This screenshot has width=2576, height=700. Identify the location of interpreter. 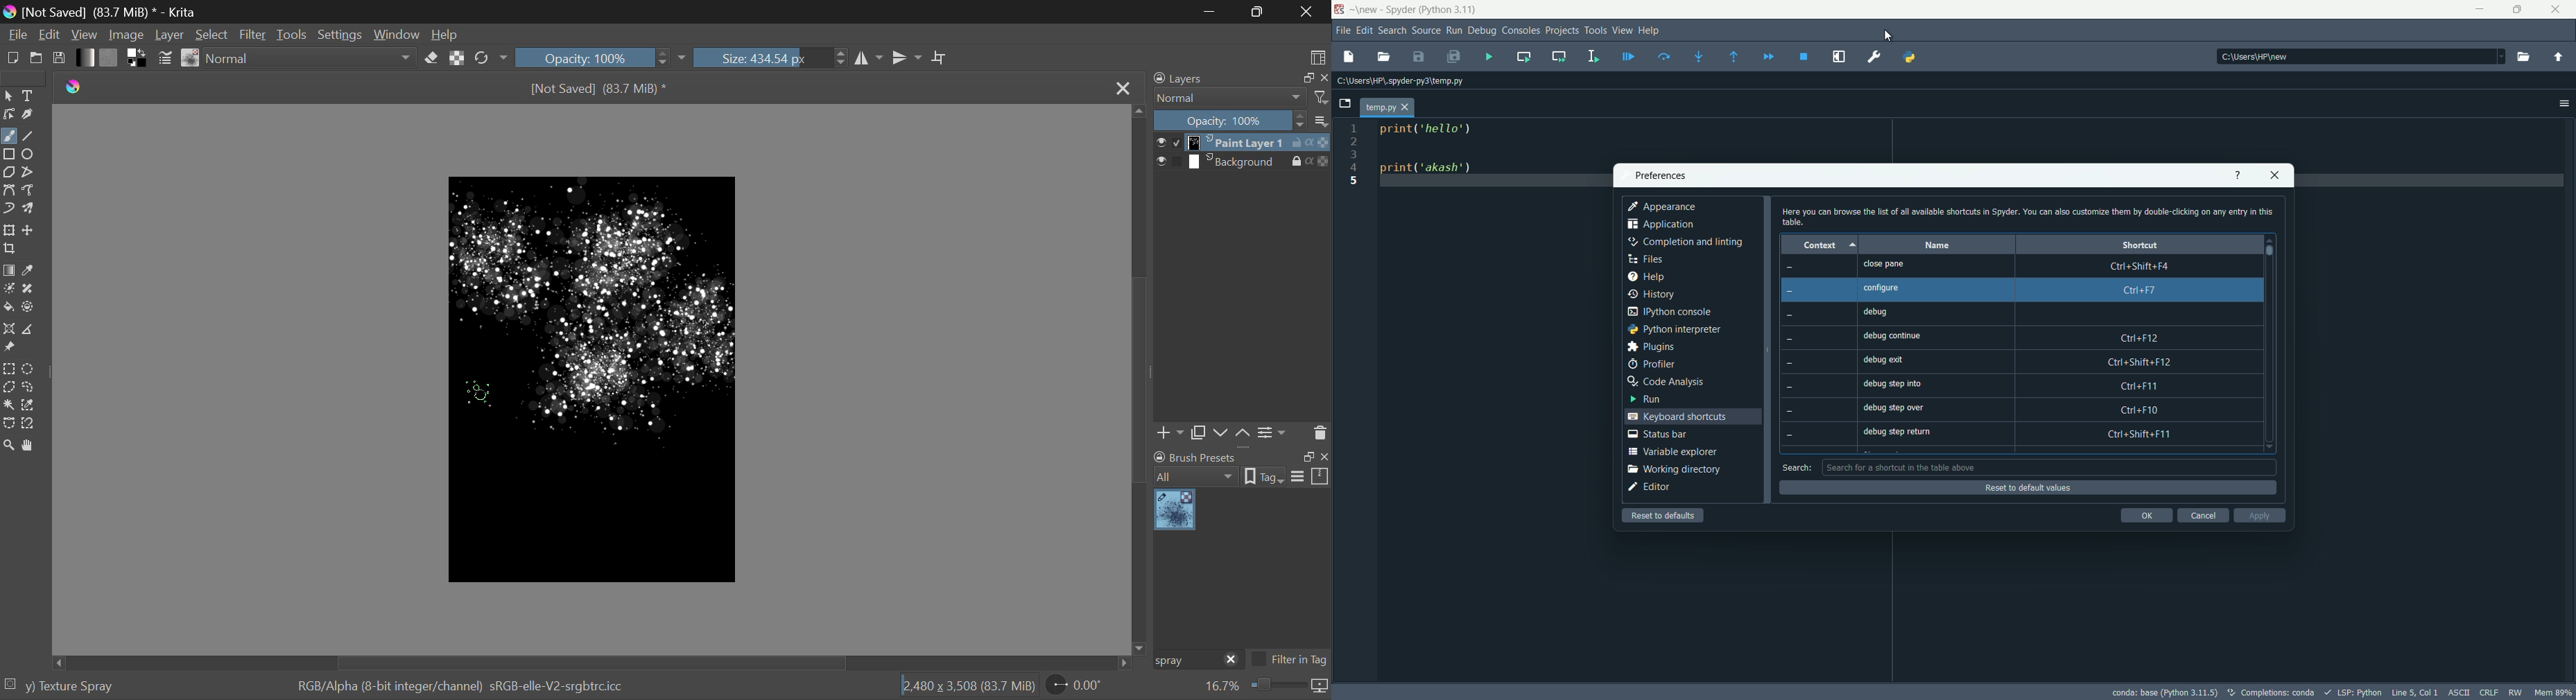
(2165, 692).